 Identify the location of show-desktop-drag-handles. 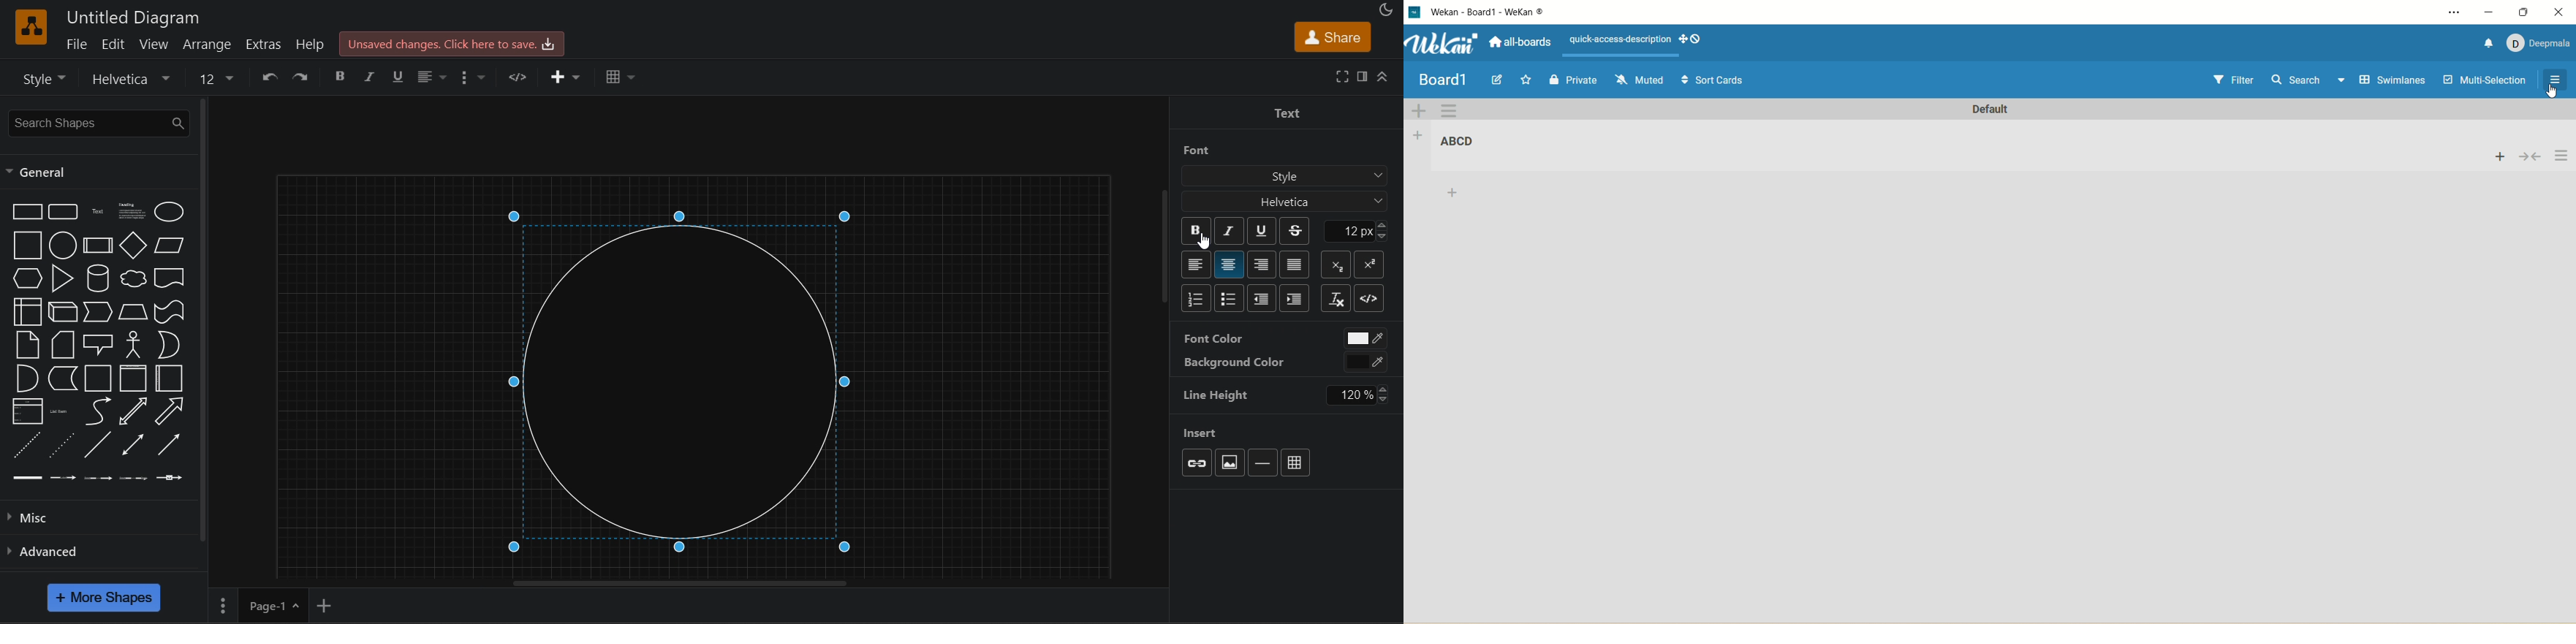
(1683, 39).